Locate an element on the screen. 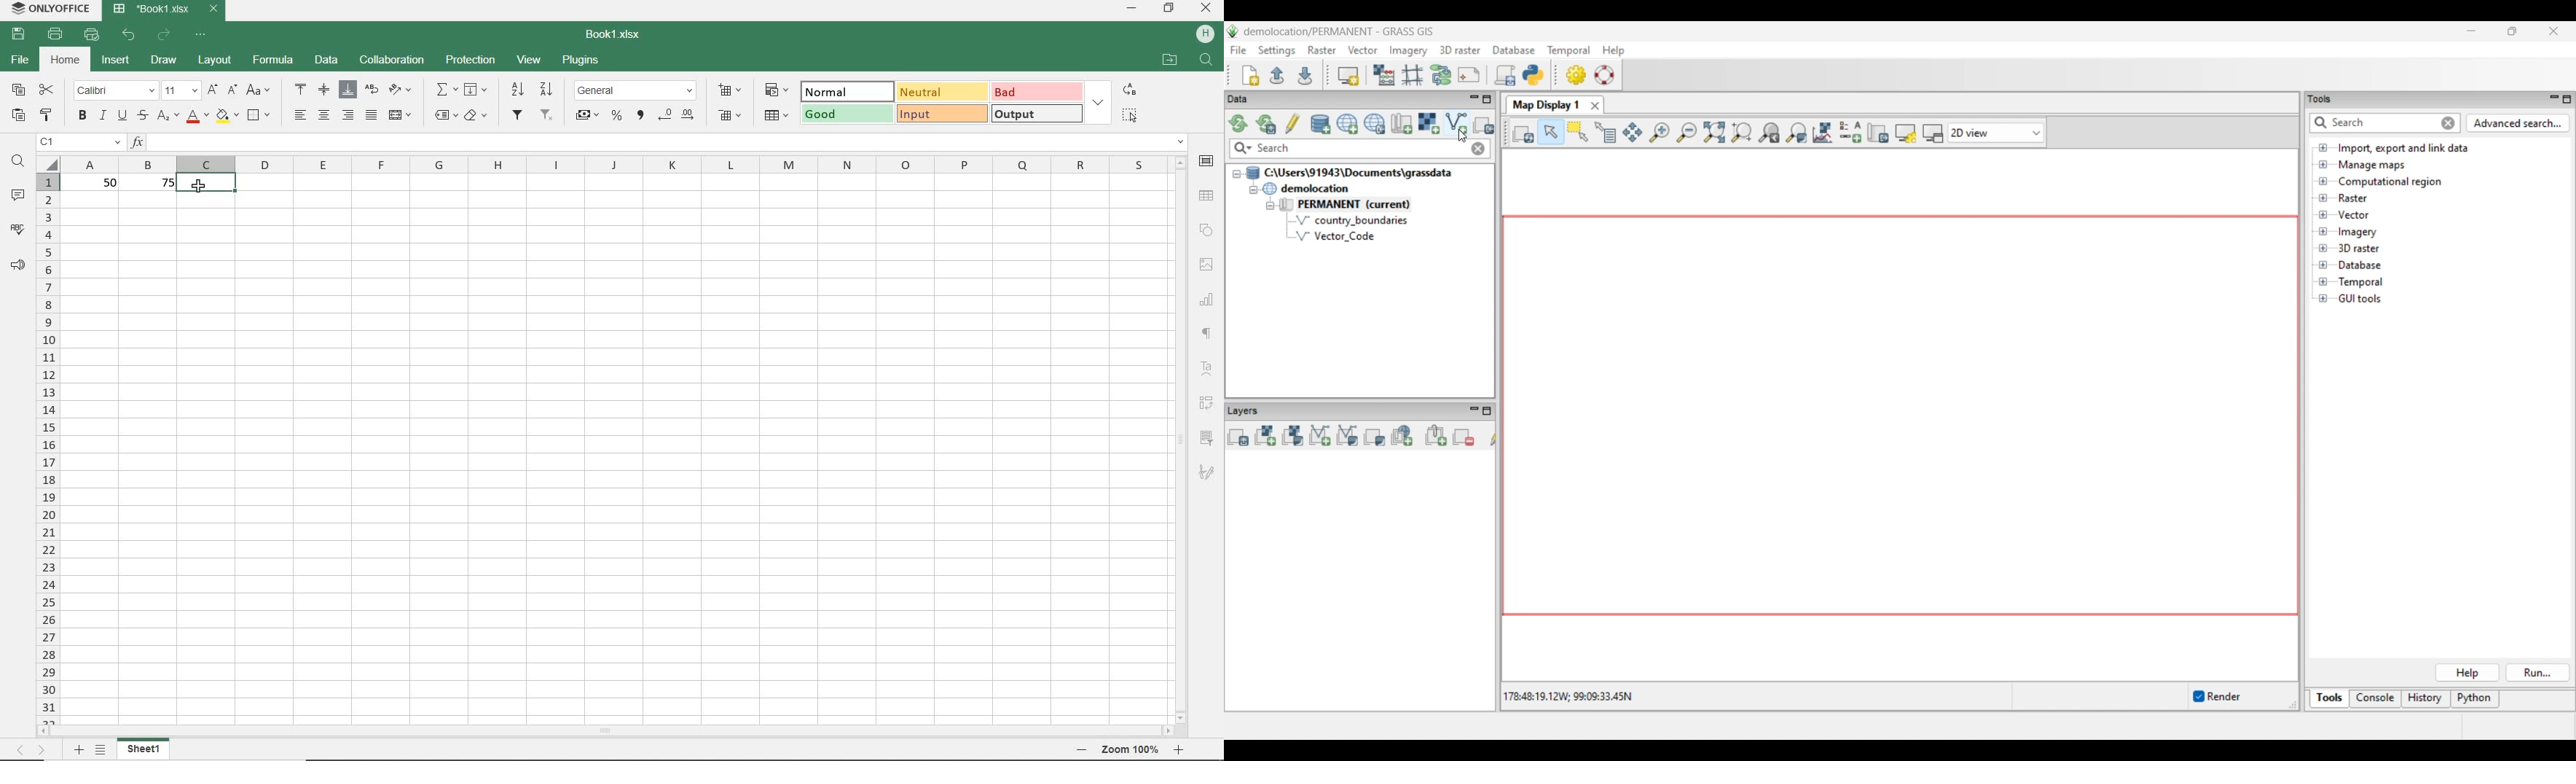  file name is located at coordinates (167, 10).